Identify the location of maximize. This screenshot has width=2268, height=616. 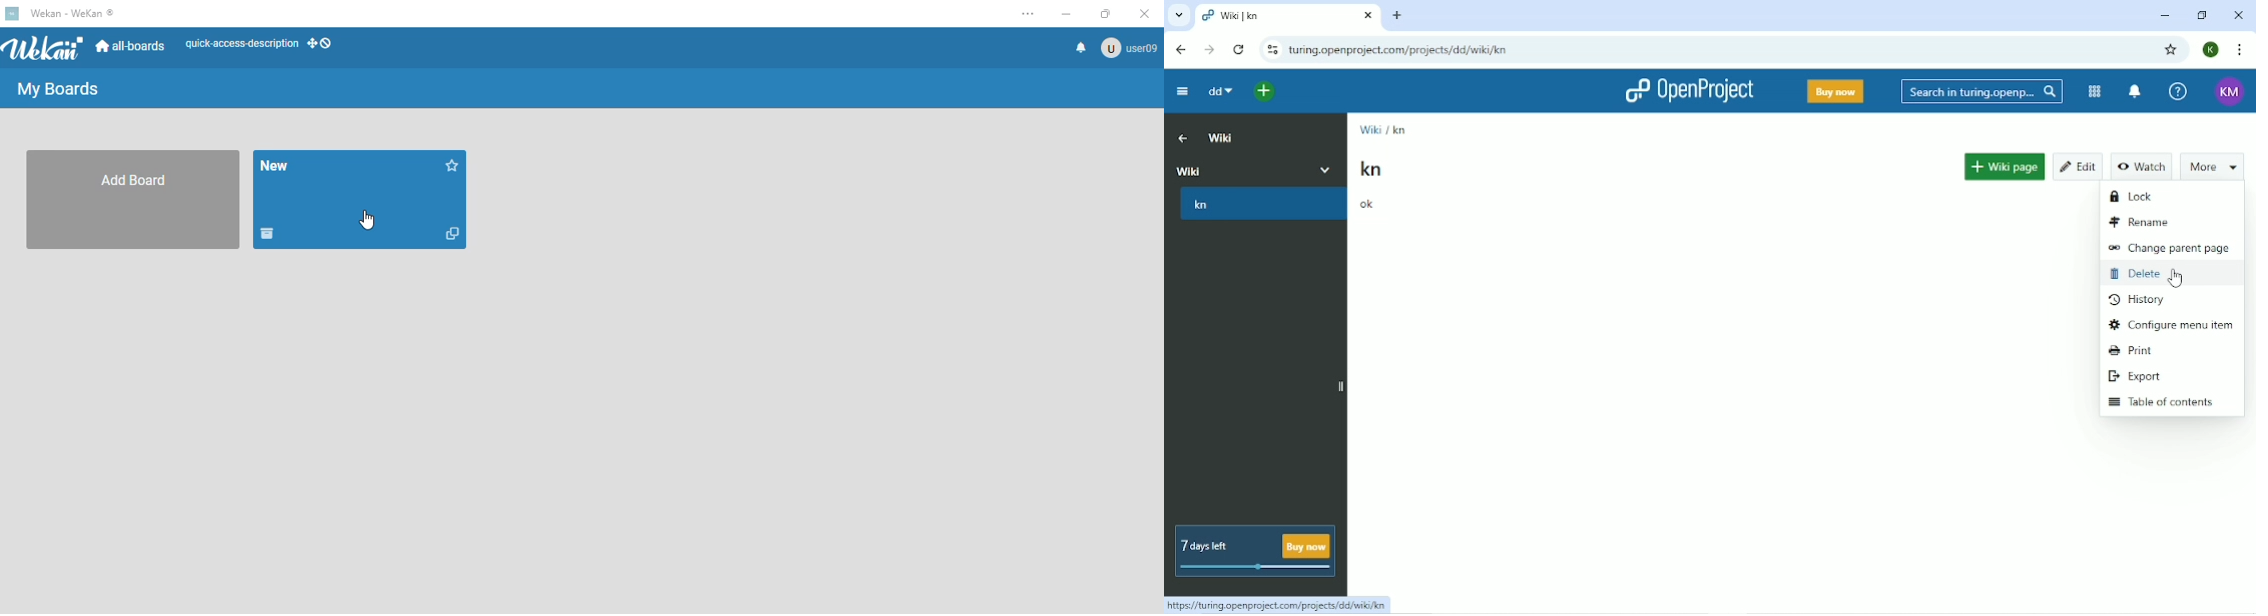
(1107, 14).